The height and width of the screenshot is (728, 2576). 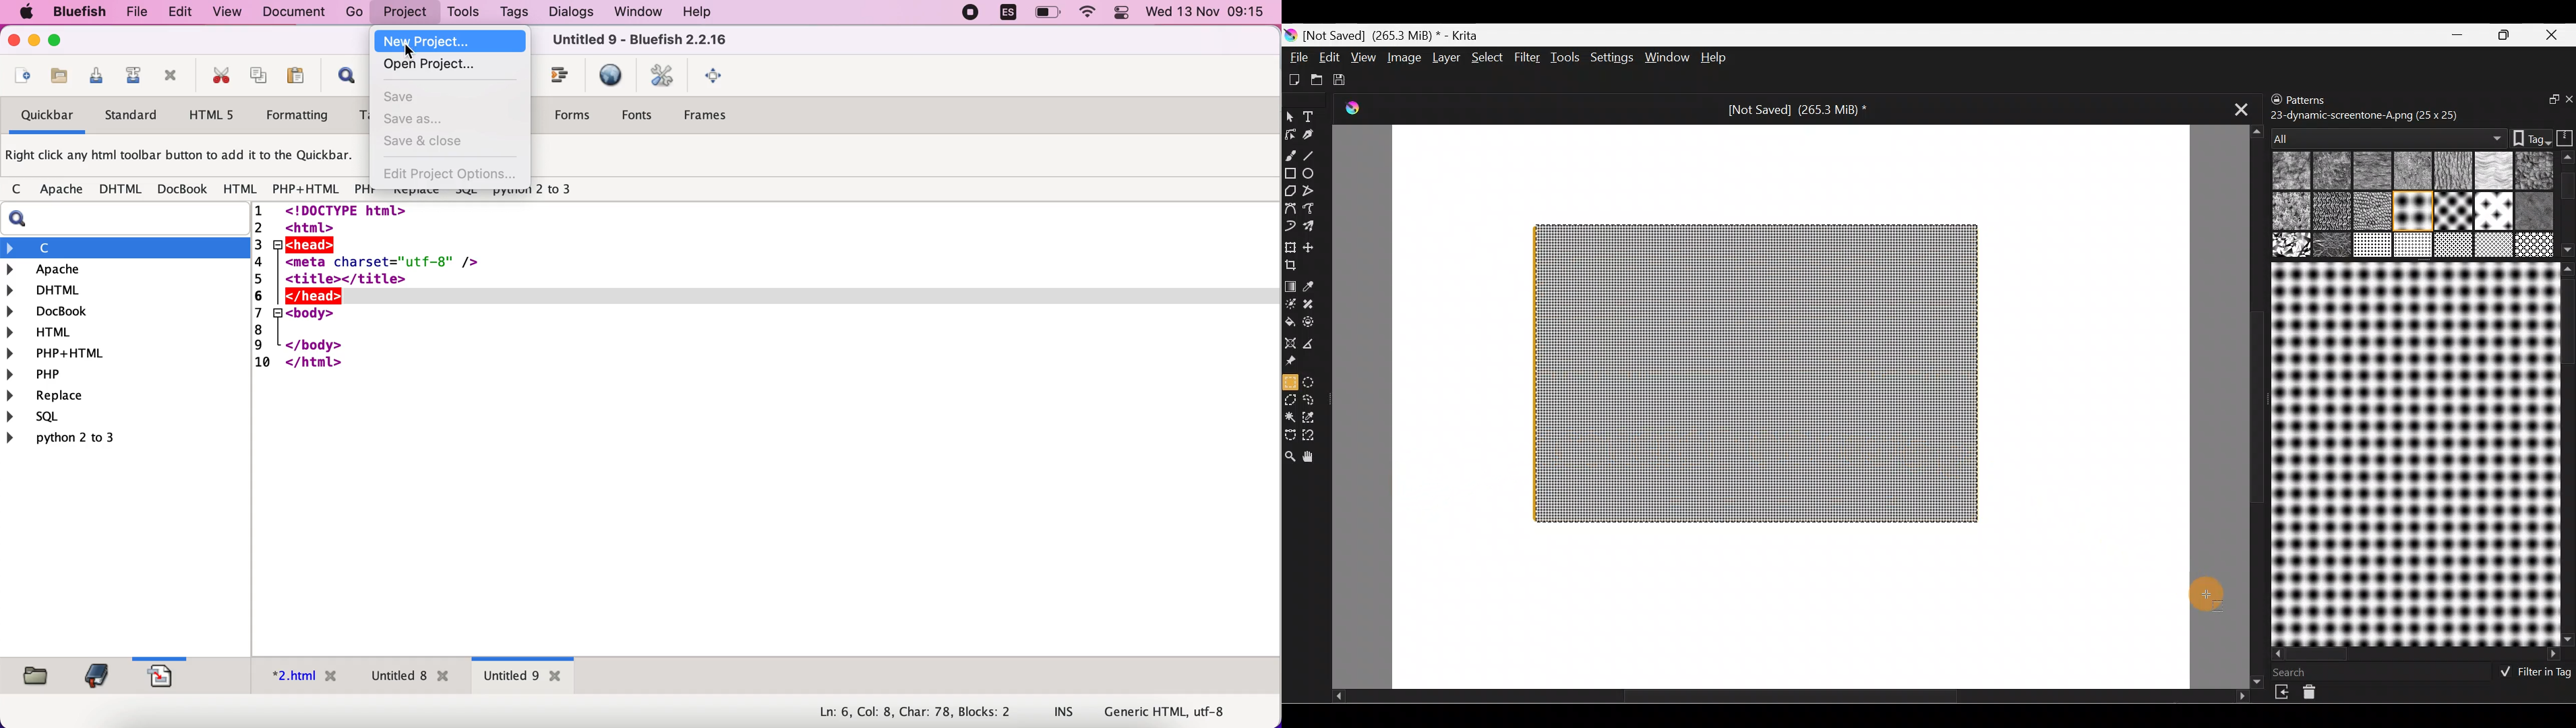 What do you see at coordinates (2563, 137) in the screenshot?
I see `Storage resources` at bounding box center [2563, 137].